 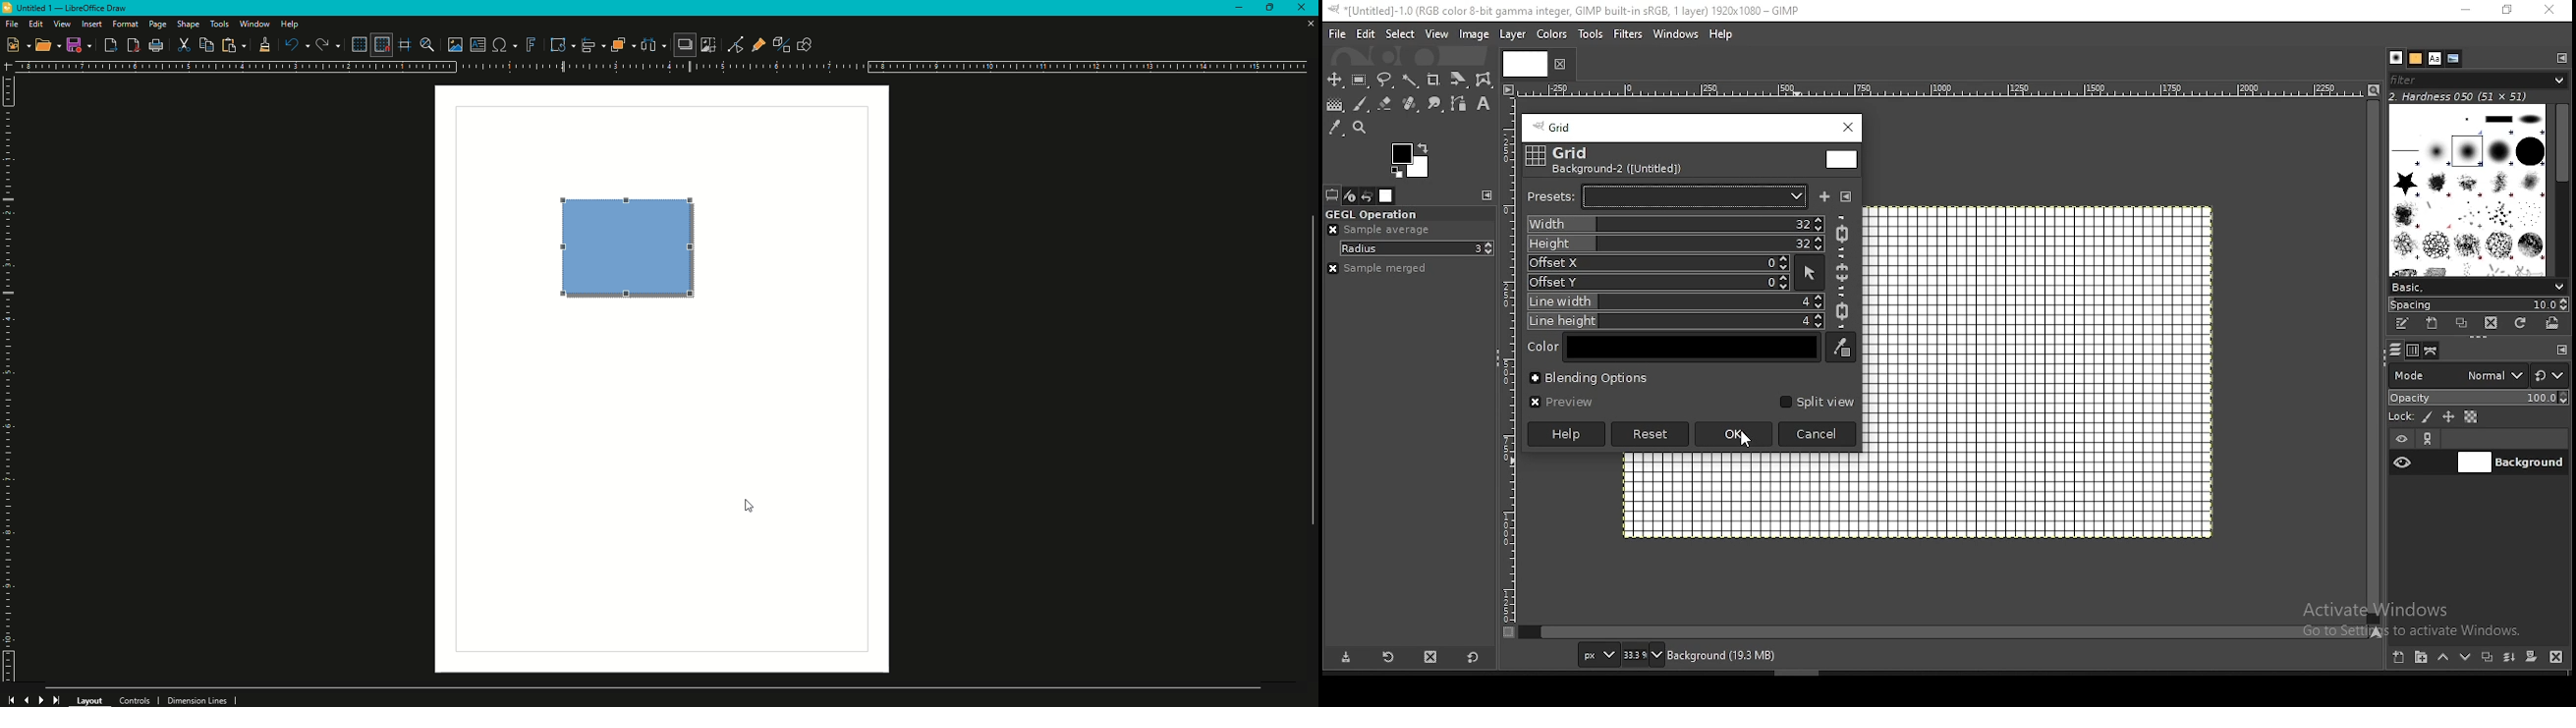 I want to click on smudge tool, so click(x=1437, y=105).